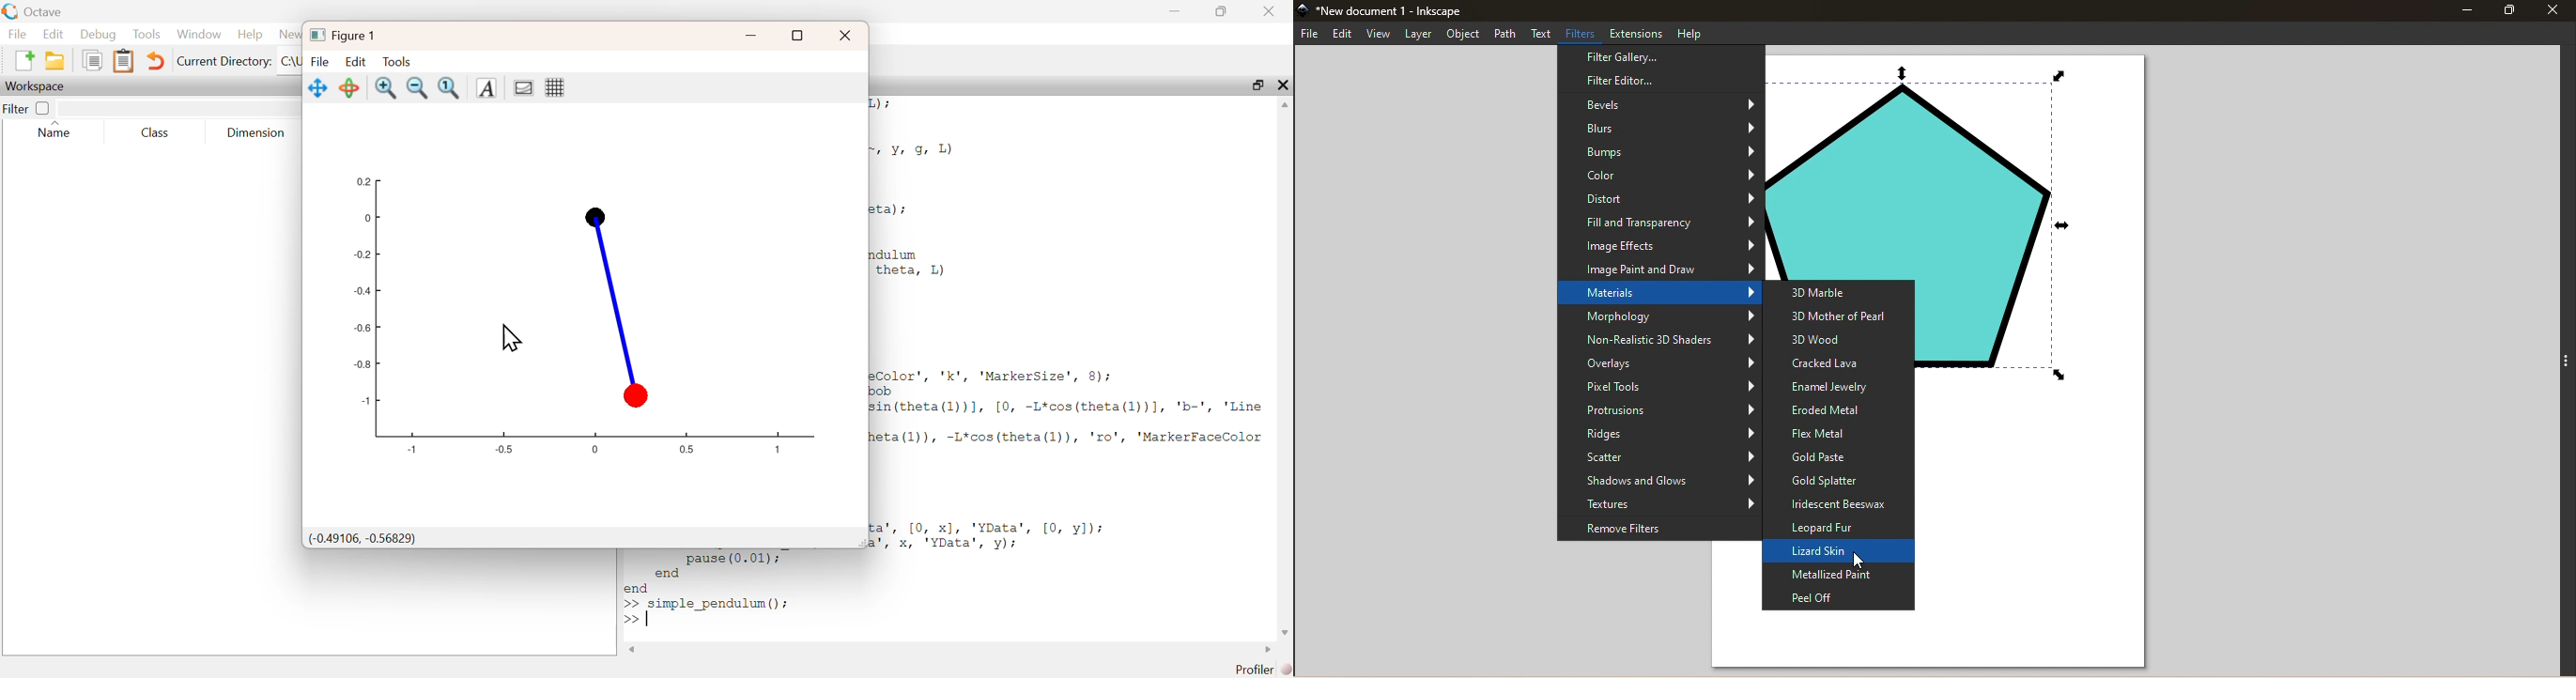 The width and height of the screenshot is (2576, 700). Describe the element at coordinates (26, 59) in the screenshot. I see `new script` at that location.